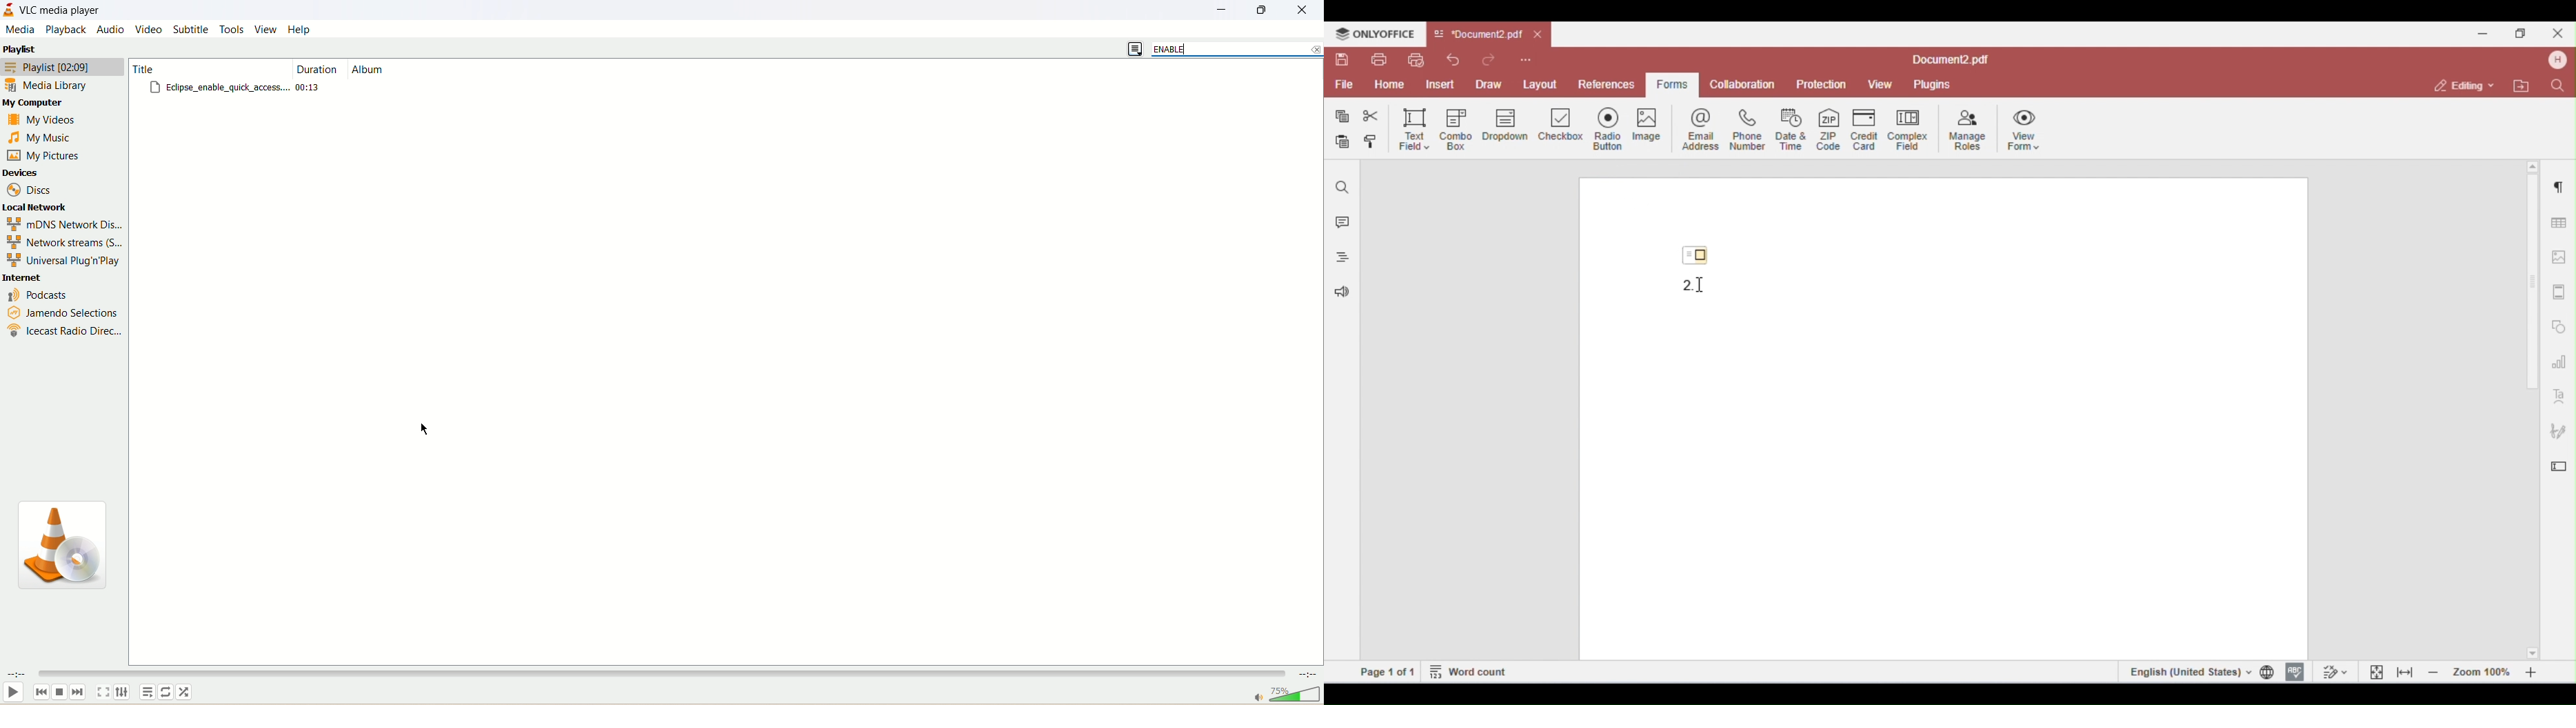  What do you see at coordinates (61, 312) in the screenshot?
I see `Jamendo selections` at bounding box center [61, 312].